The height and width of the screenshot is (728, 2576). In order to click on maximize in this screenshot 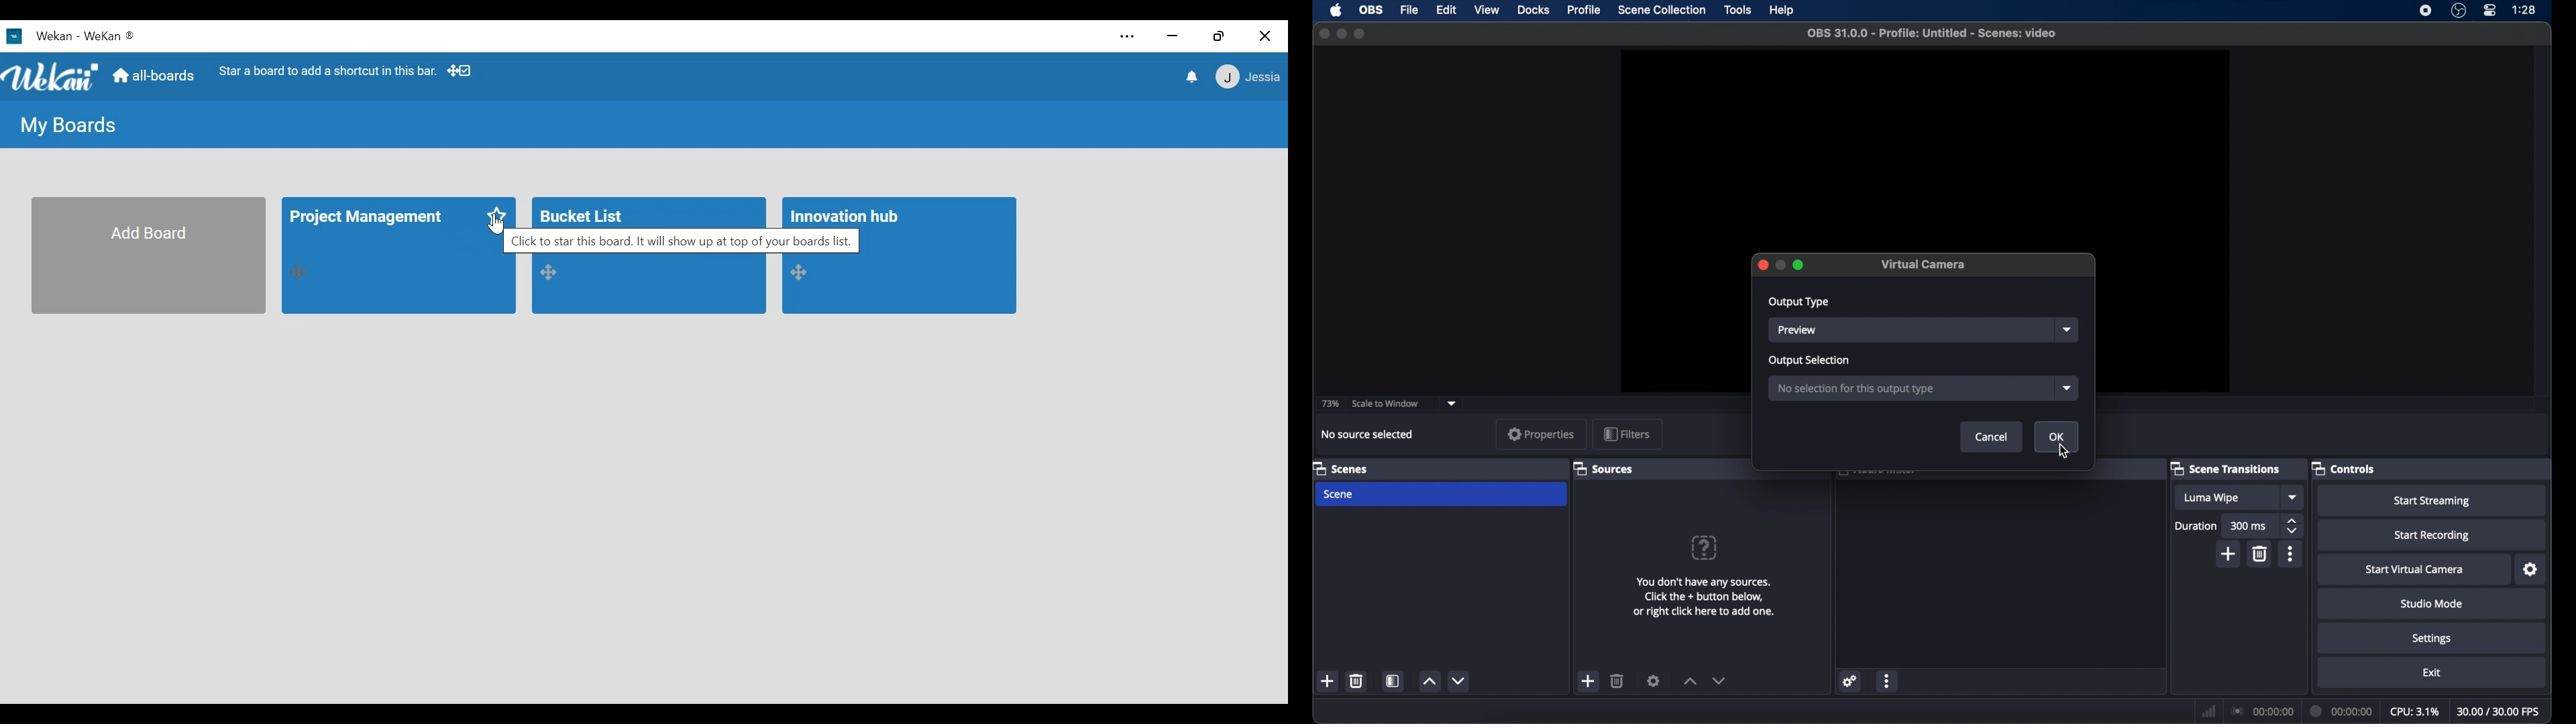, I will do `click(1362, 34)`.